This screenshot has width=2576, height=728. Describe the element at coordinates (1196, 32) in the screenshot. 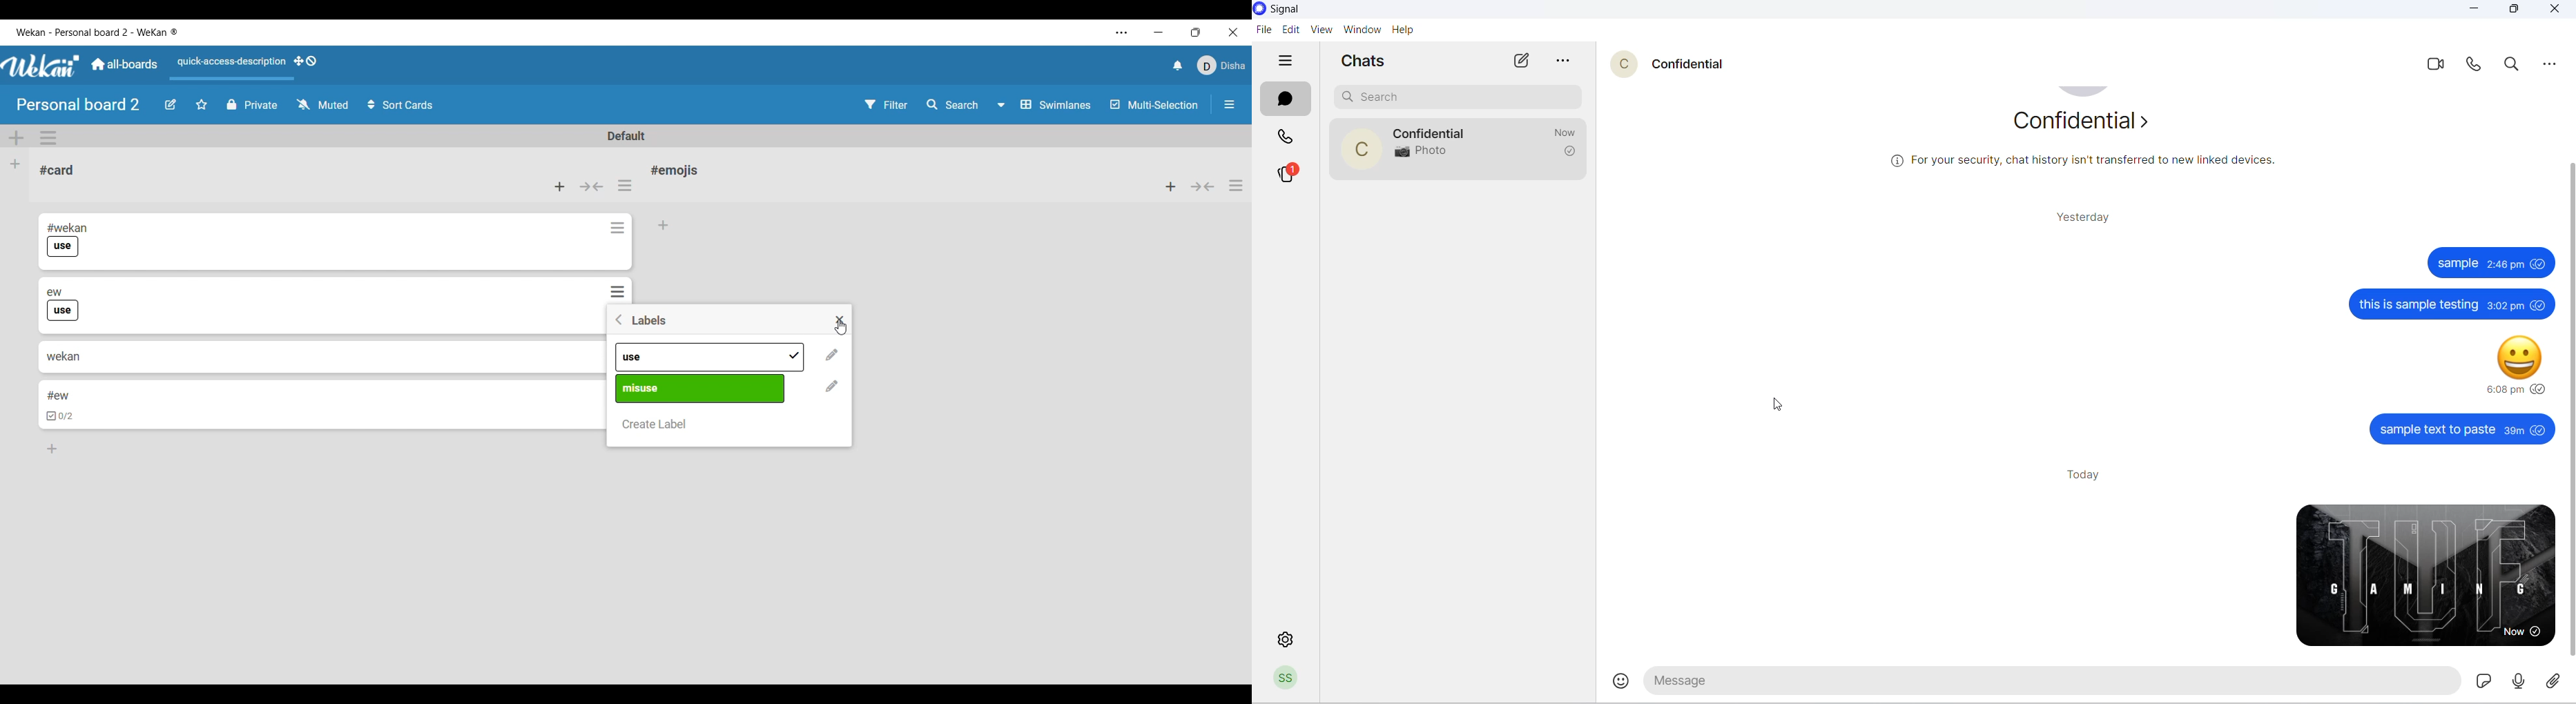

I see `Show interface in a smaller tab` at that location.